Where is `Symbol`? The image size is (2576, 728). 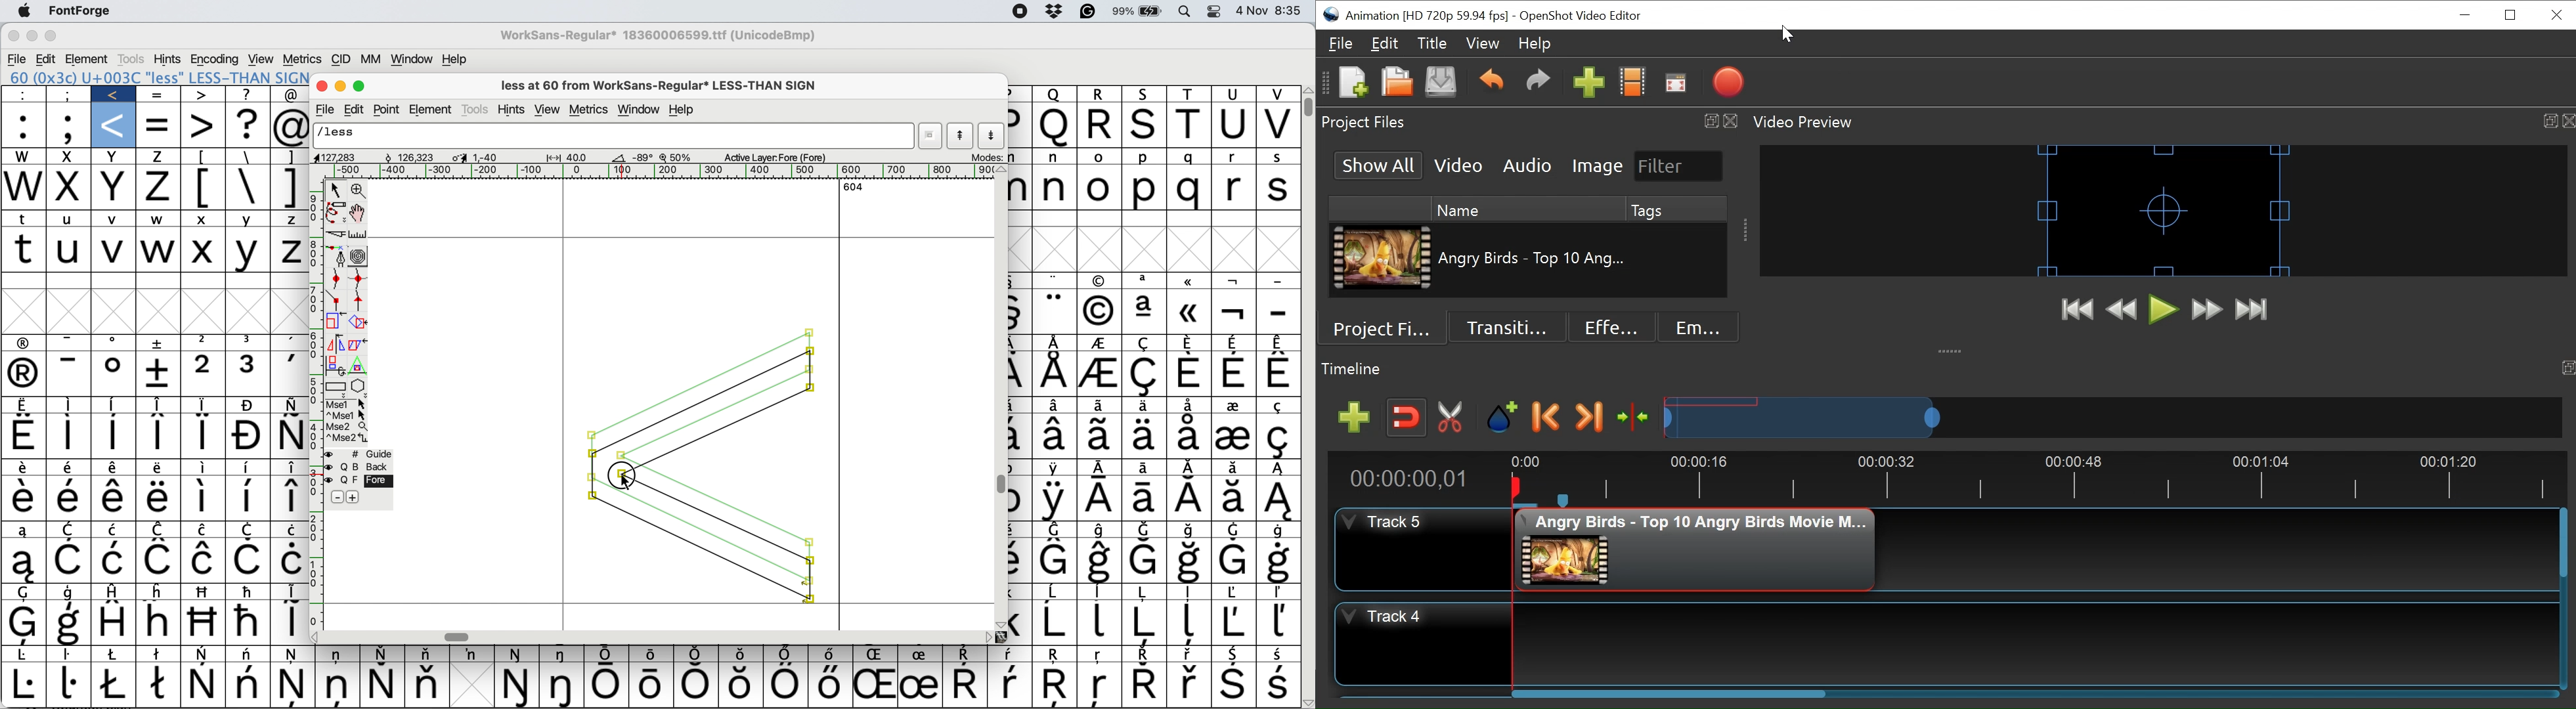 Symbol is located at coordinates (159, 623).